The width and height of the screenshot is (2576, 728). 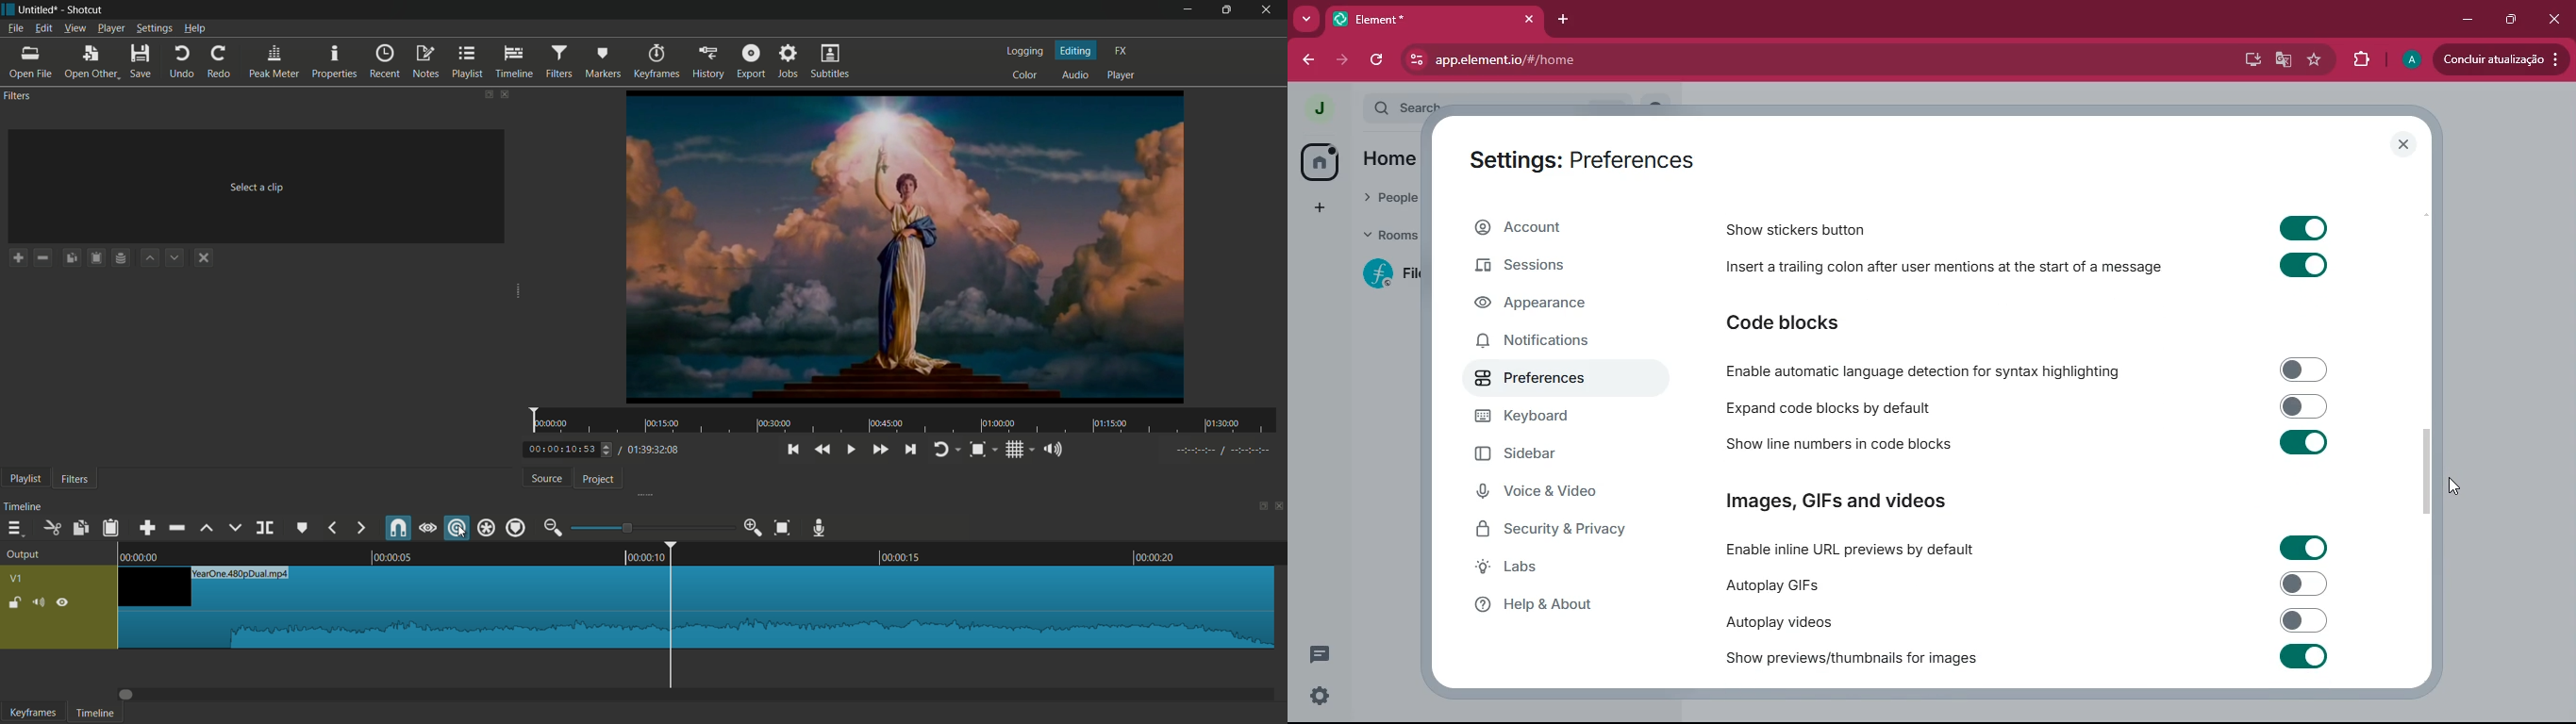 What do you see at coordinates (1544, 268) in the screenshot?
I see `sessions` at bounding box center [1544, 268].